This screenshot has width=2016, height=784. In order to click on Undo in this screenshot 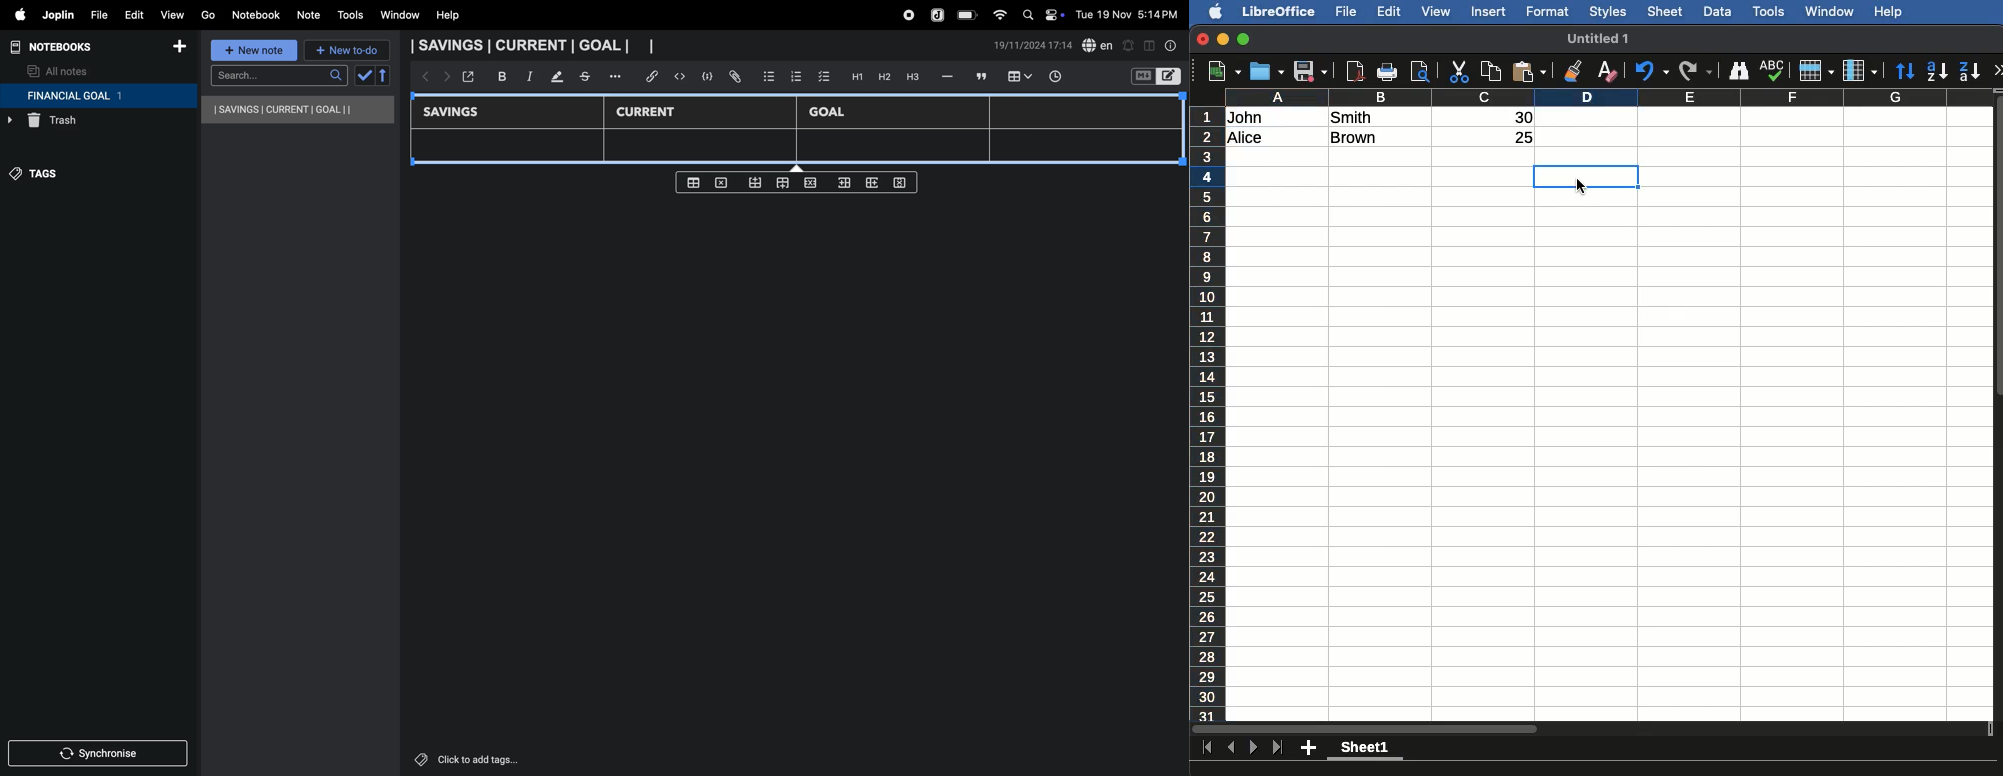, I will do `click(1654, 70)`.